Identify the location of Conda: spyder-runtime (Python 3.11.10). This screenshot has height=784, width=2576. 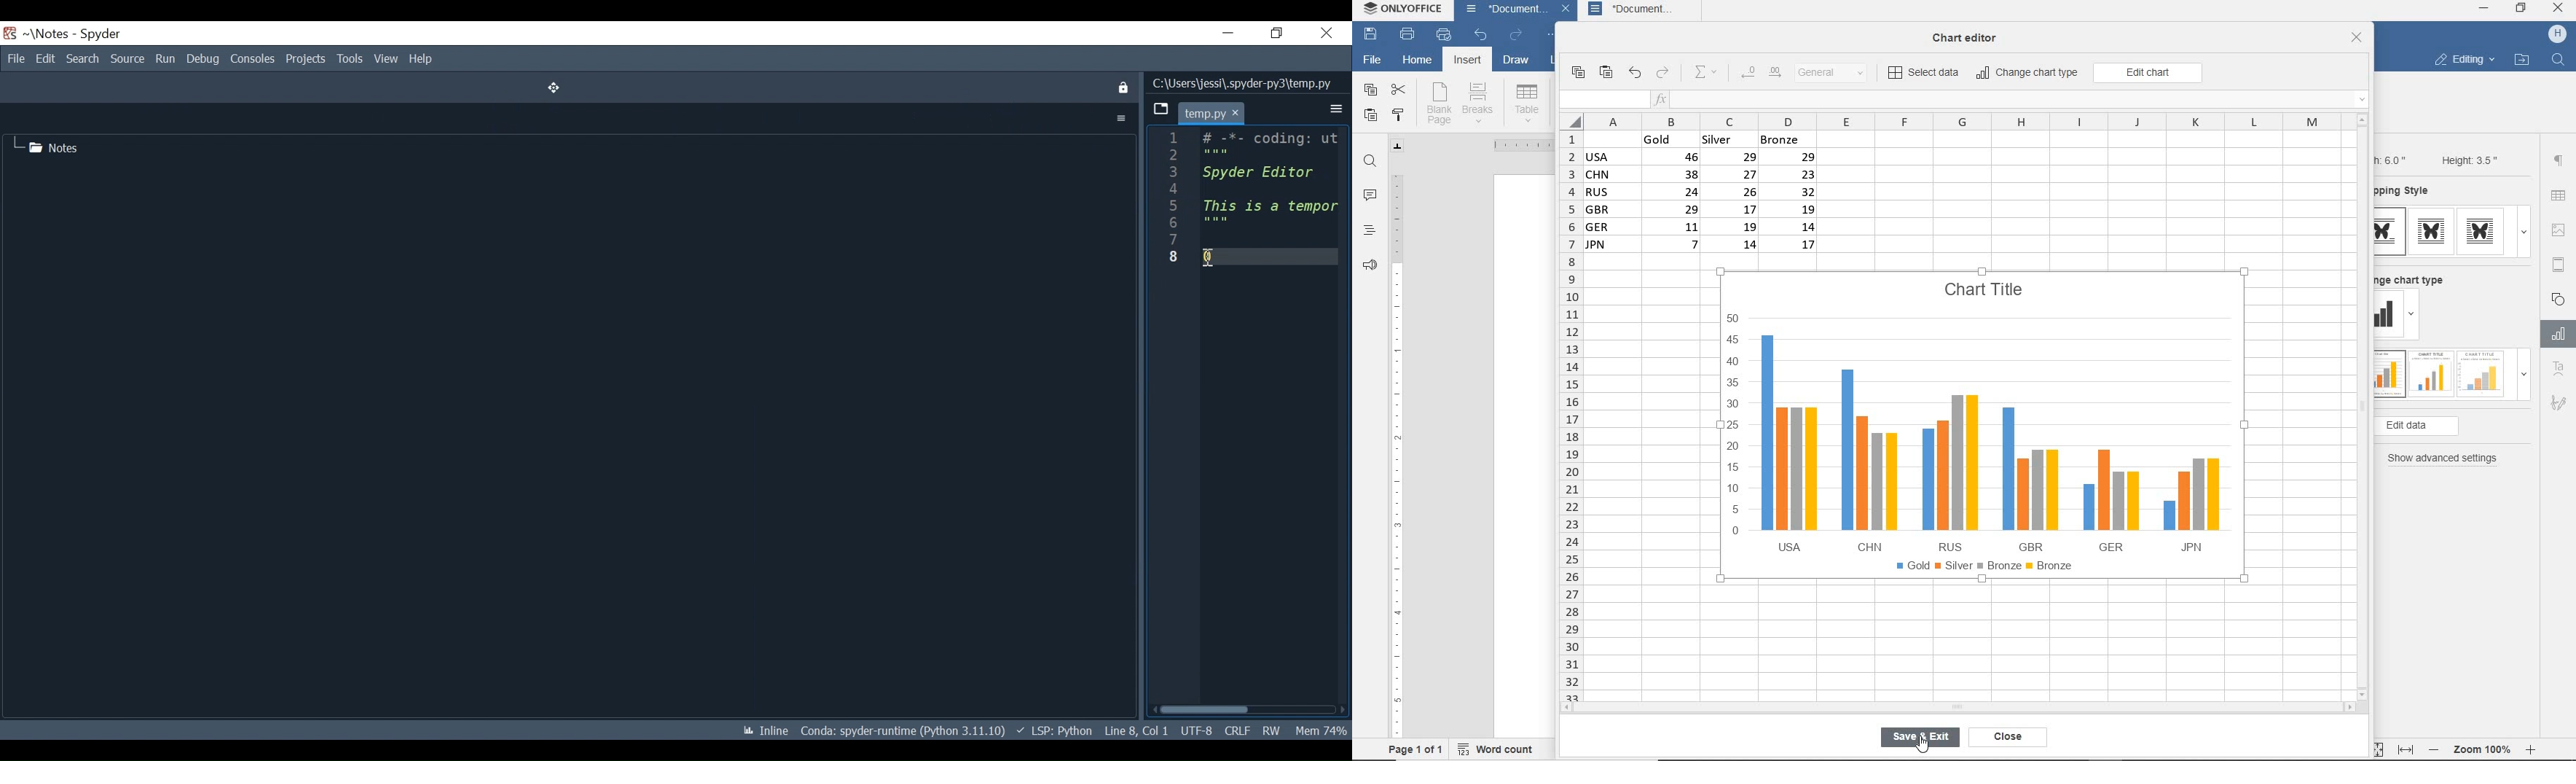
(903, 730).